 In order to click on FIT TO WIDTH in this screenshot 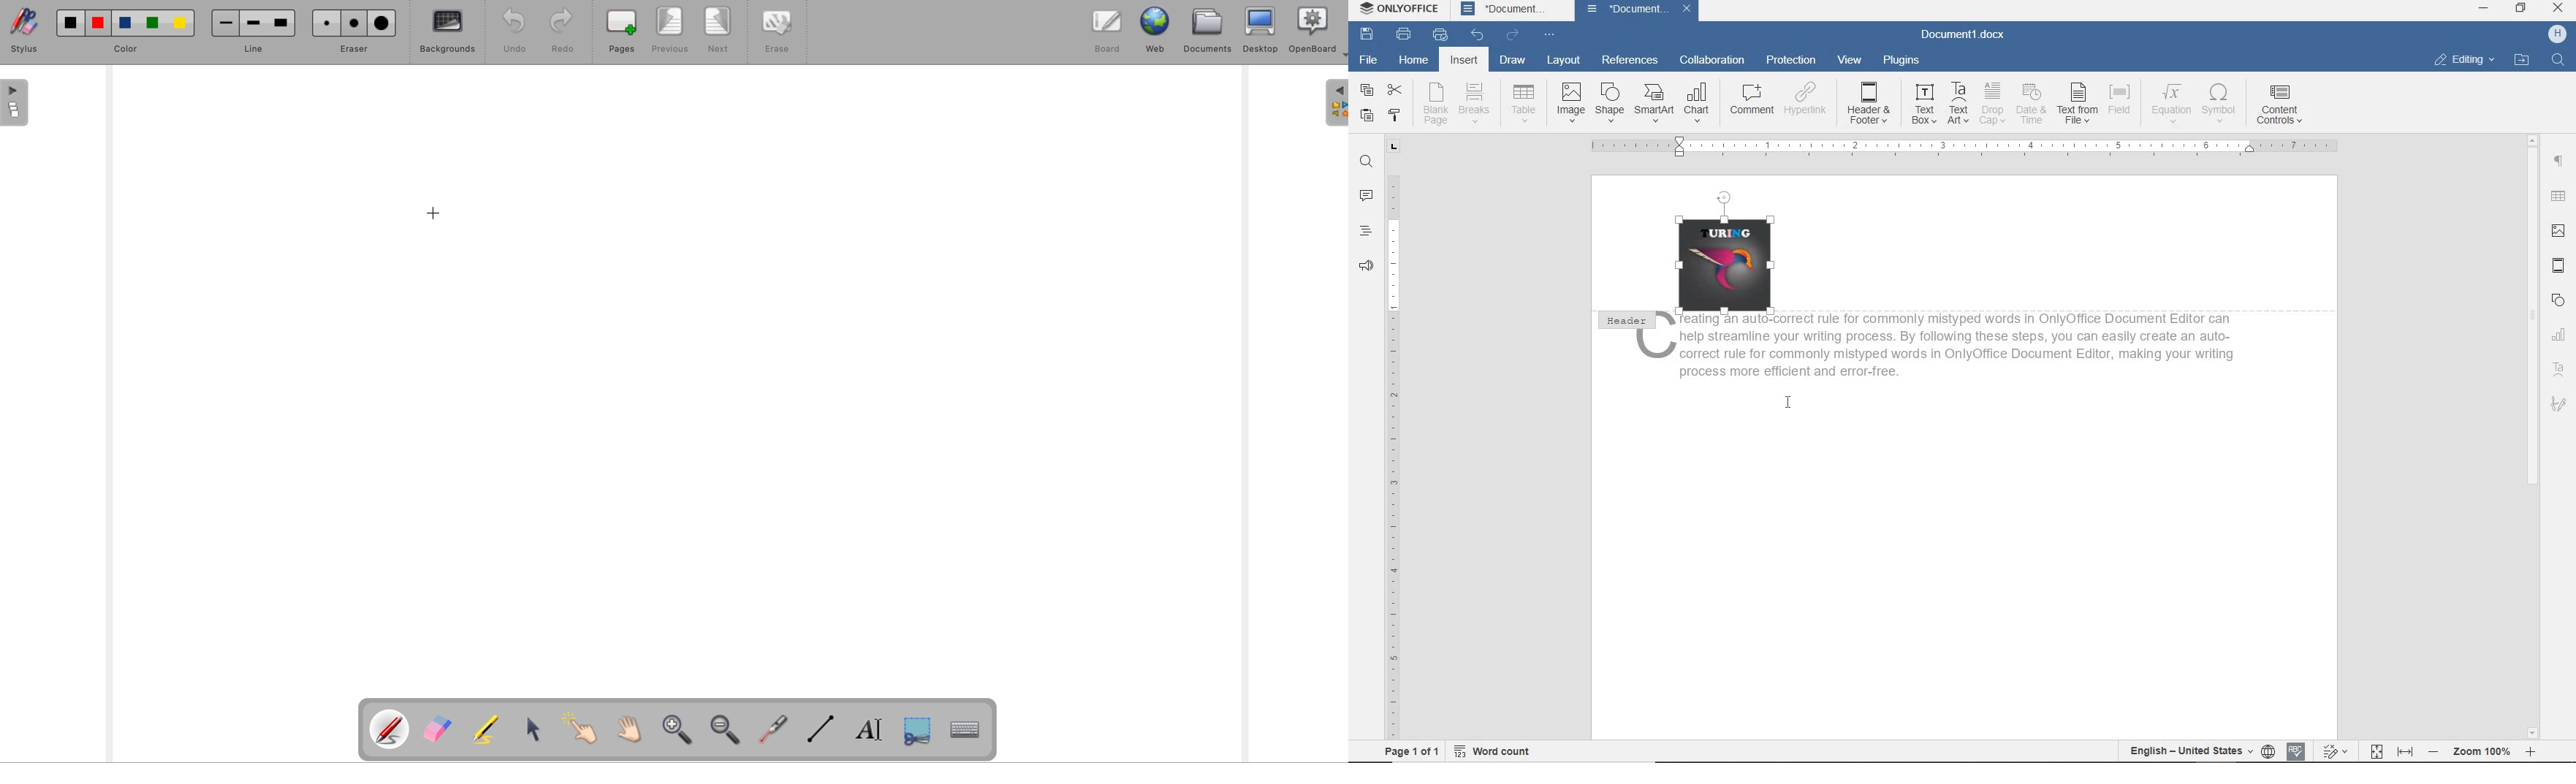, I will do `click(2404, 751)`.